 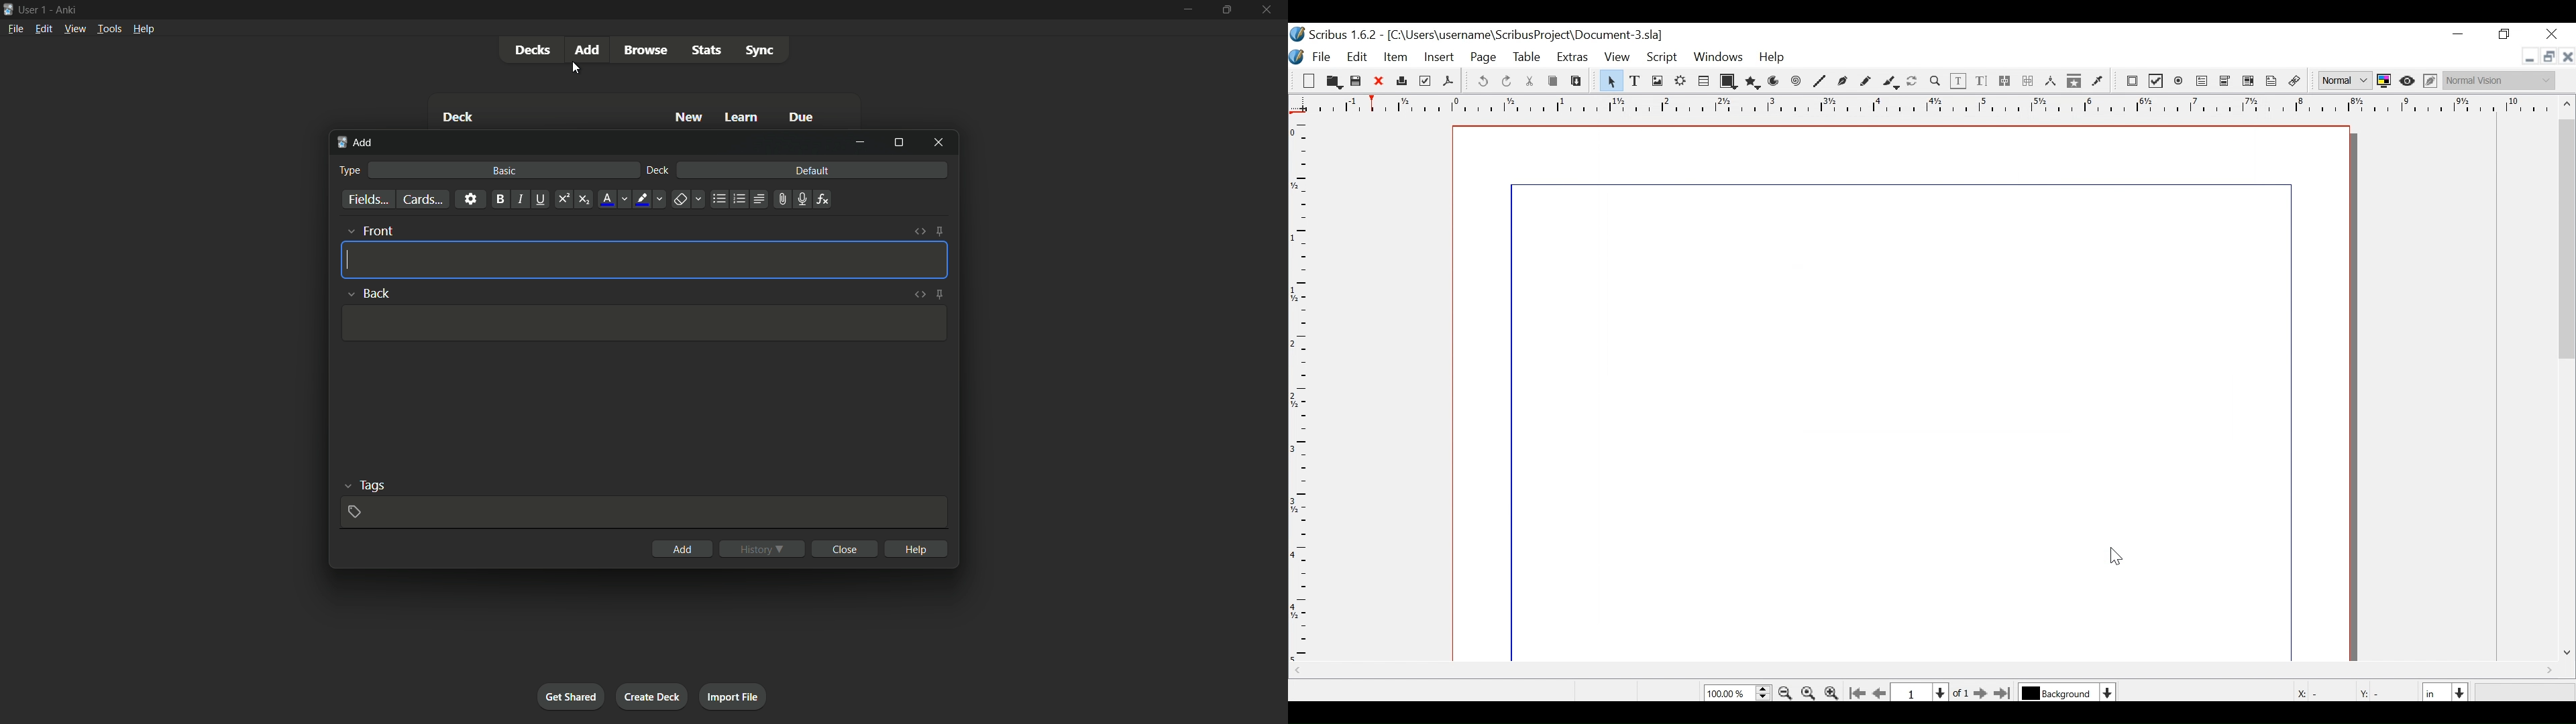 What do you see at coordinates (570, 696) in the screenshot?
I see `get shared` at bounding box center [570, 696].